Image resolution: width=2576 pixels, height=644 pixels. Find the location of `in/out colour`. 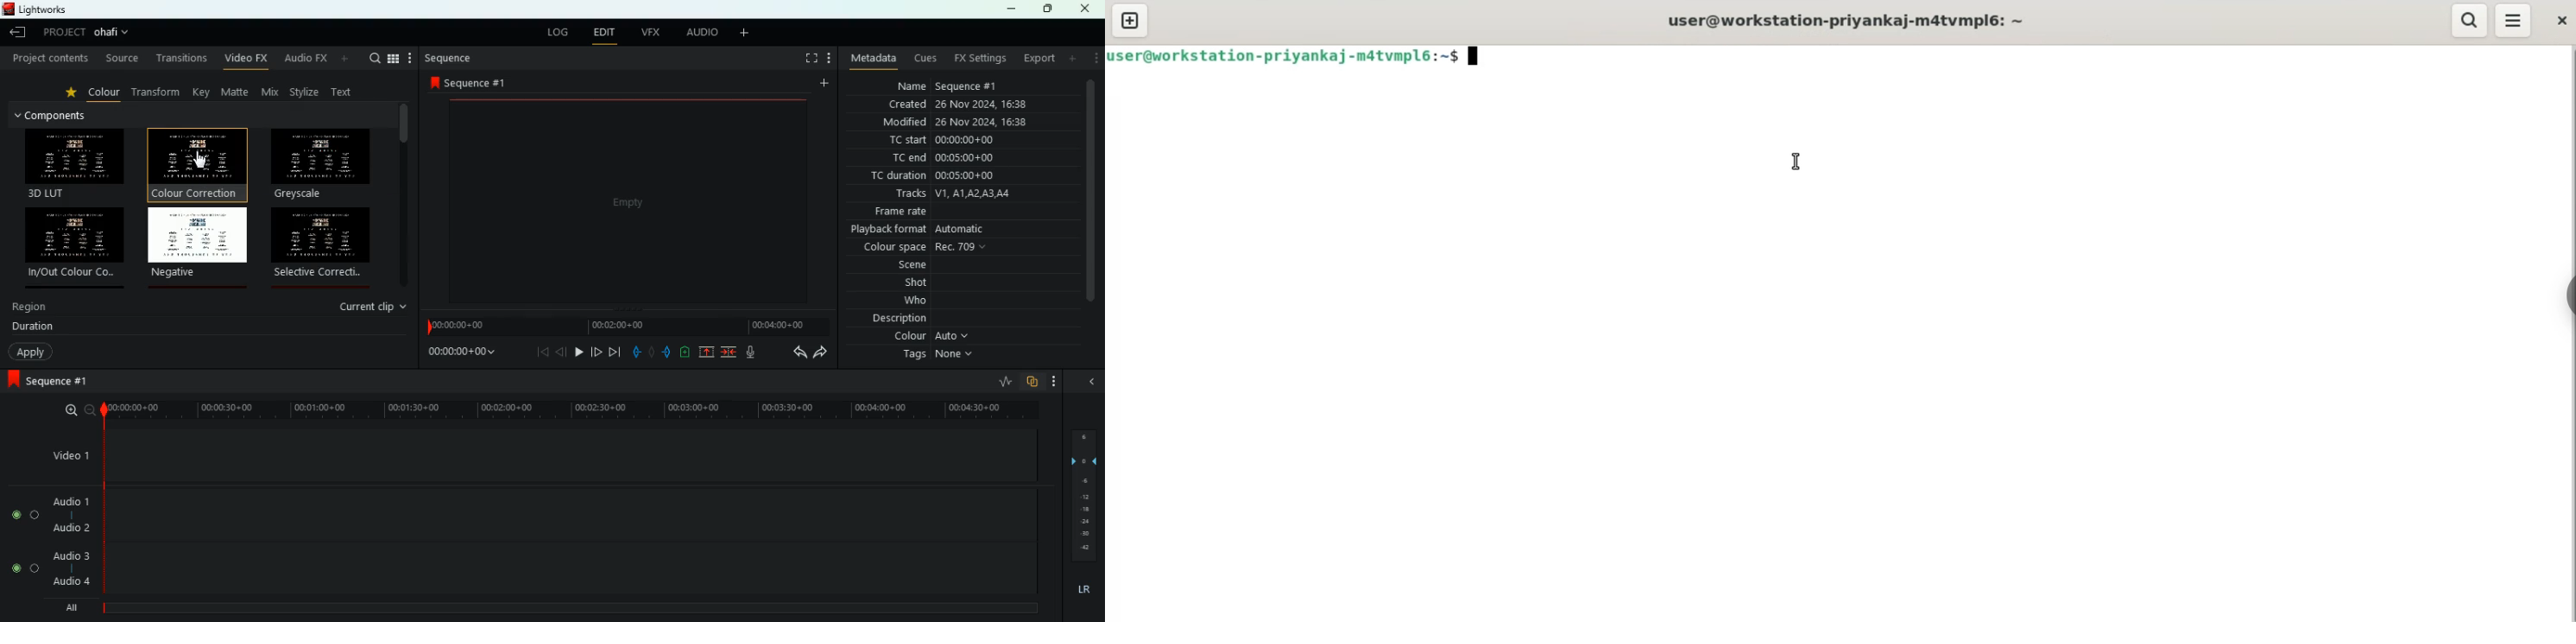

in/out colour is located at coordinates (76, 242).